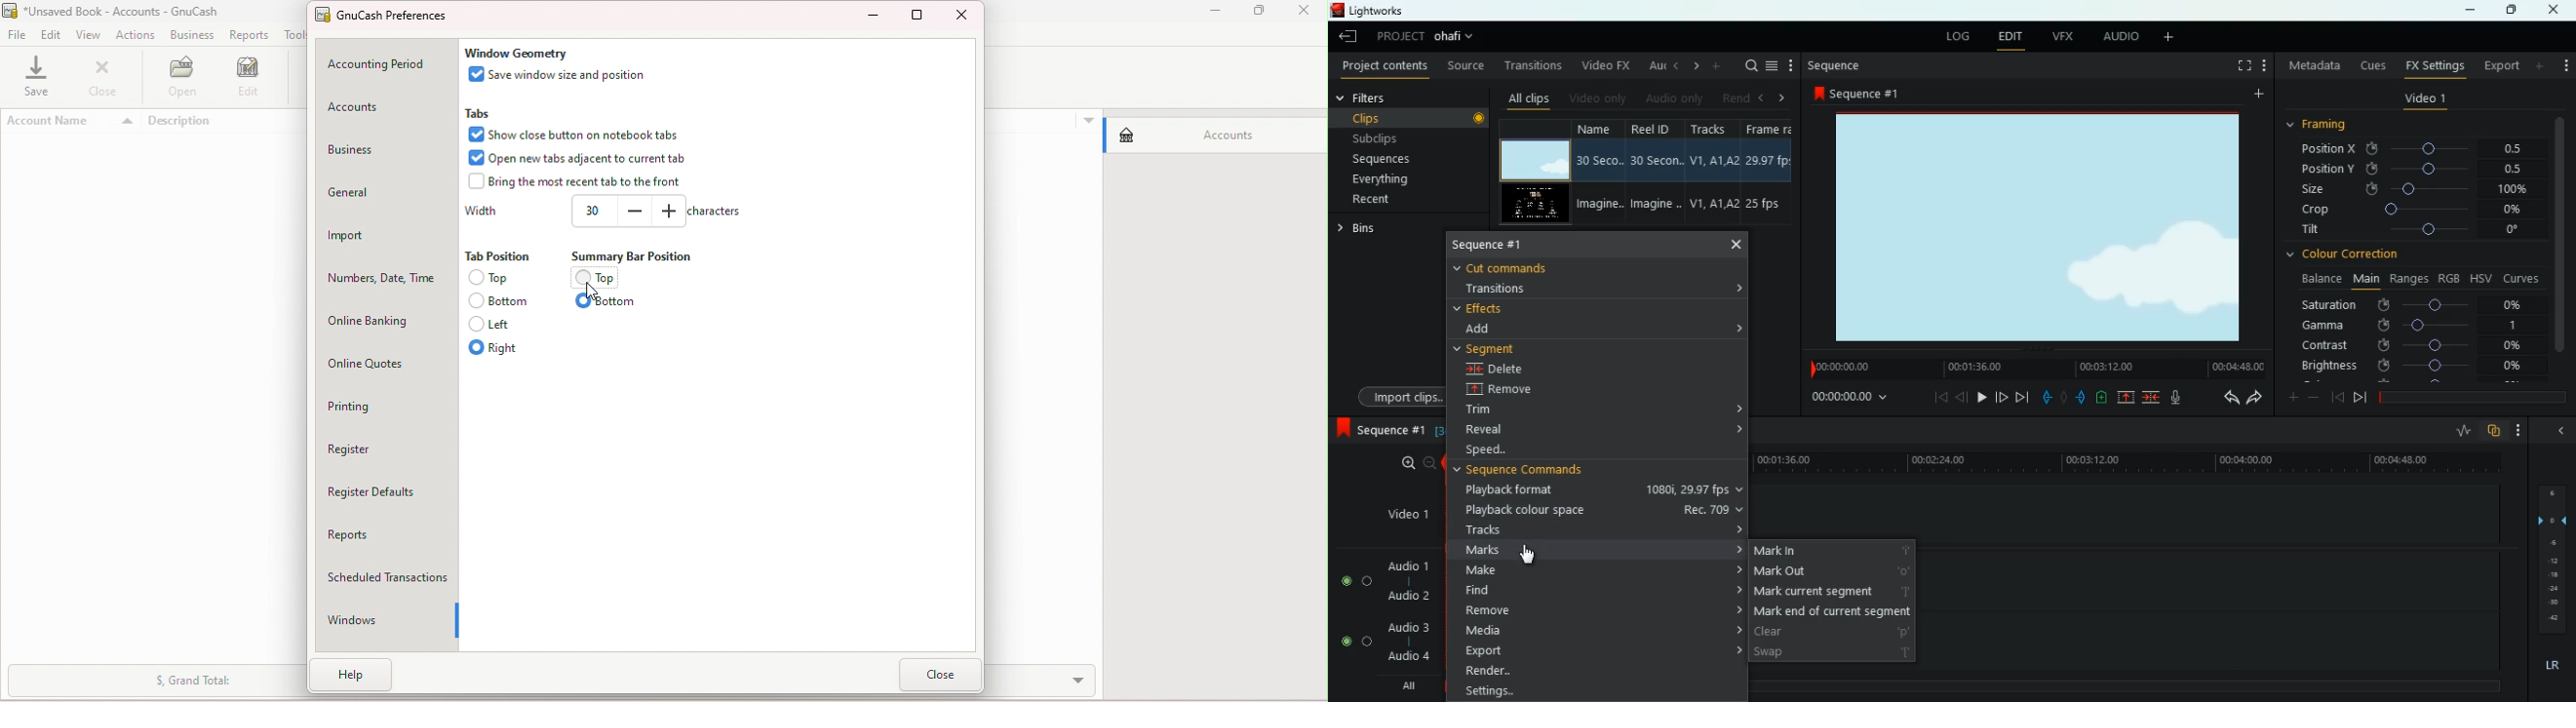 The image size is (2576, 728). Describe the element at coordinates (1774, 64) in the screenshot. I see `menu` at that location.